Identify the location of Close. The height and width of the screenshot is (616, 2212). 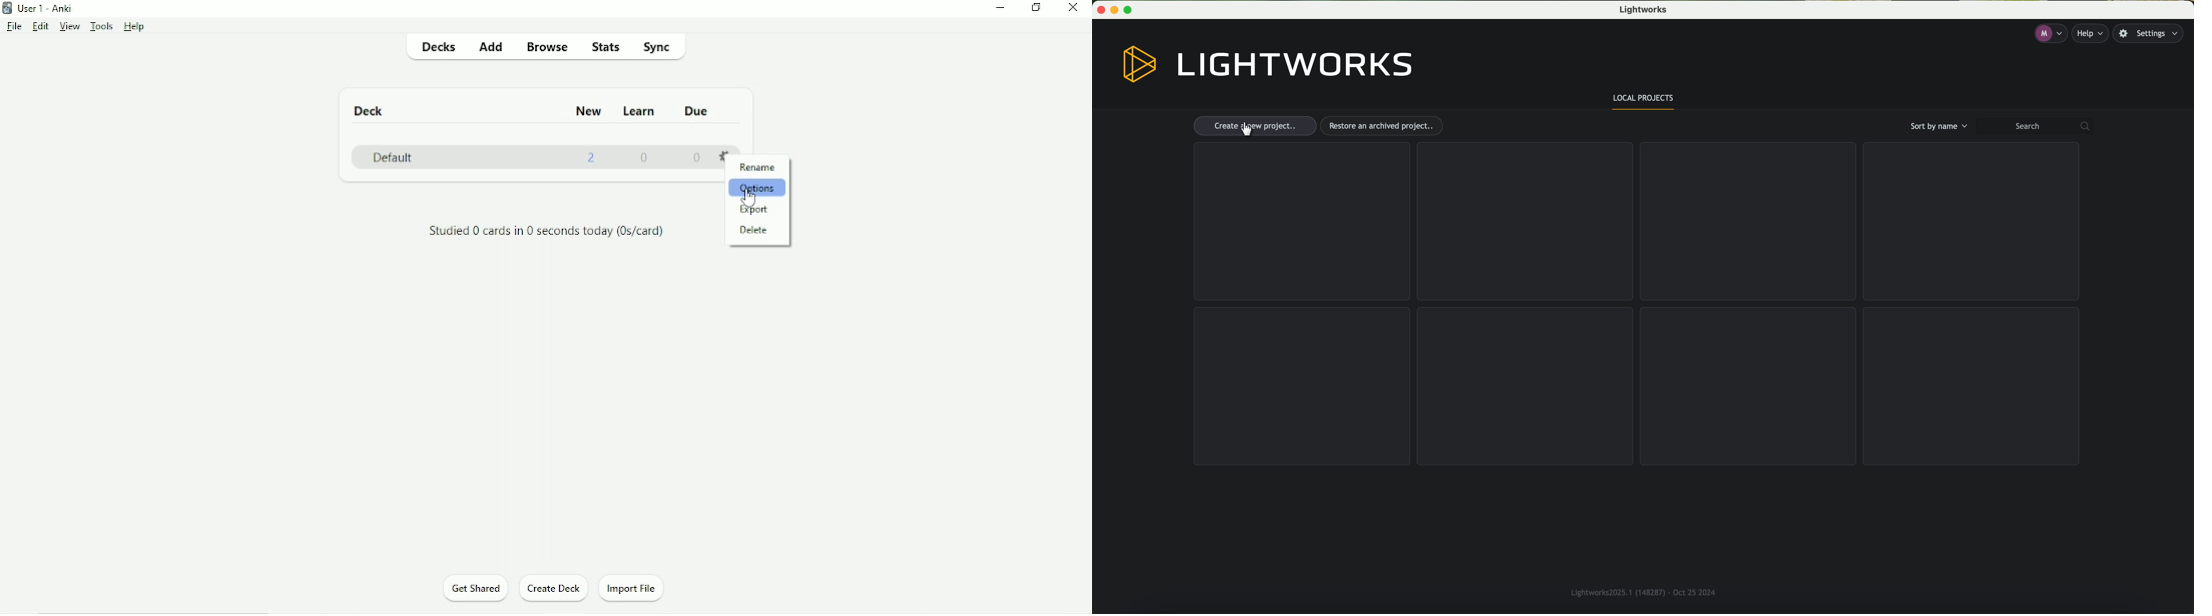
(1072, 9).